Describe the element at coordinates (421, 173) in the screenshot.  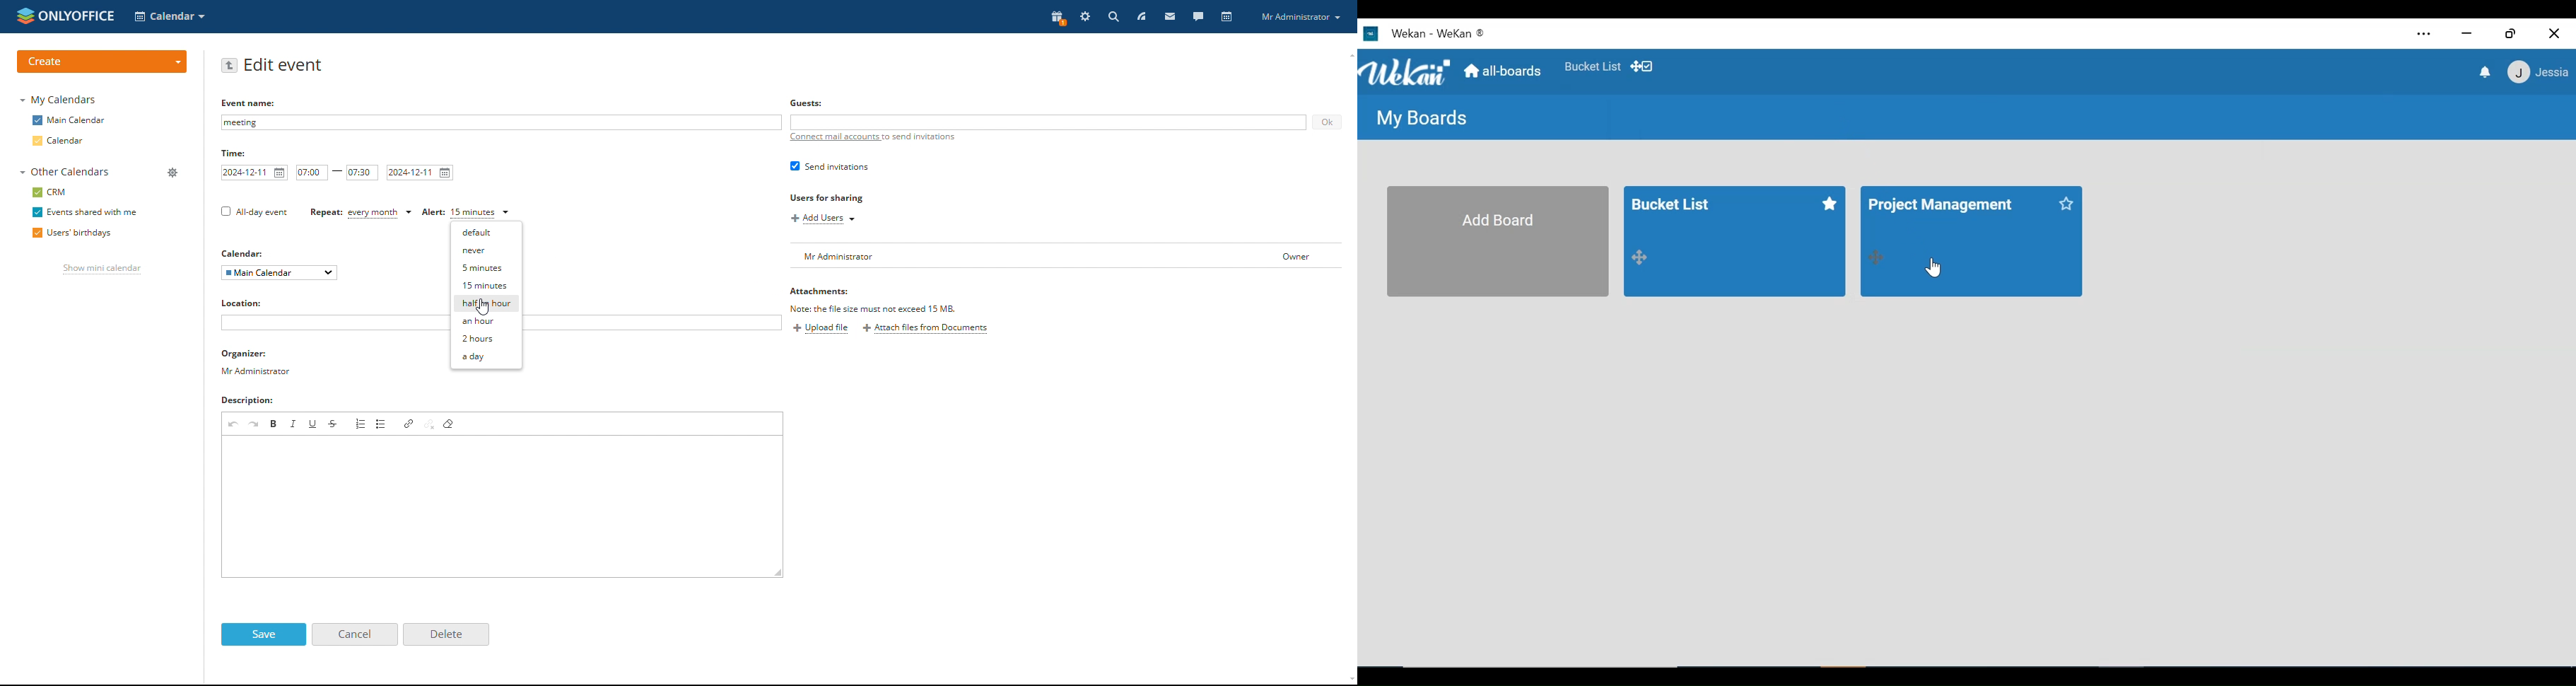
I see `end date` at that location.